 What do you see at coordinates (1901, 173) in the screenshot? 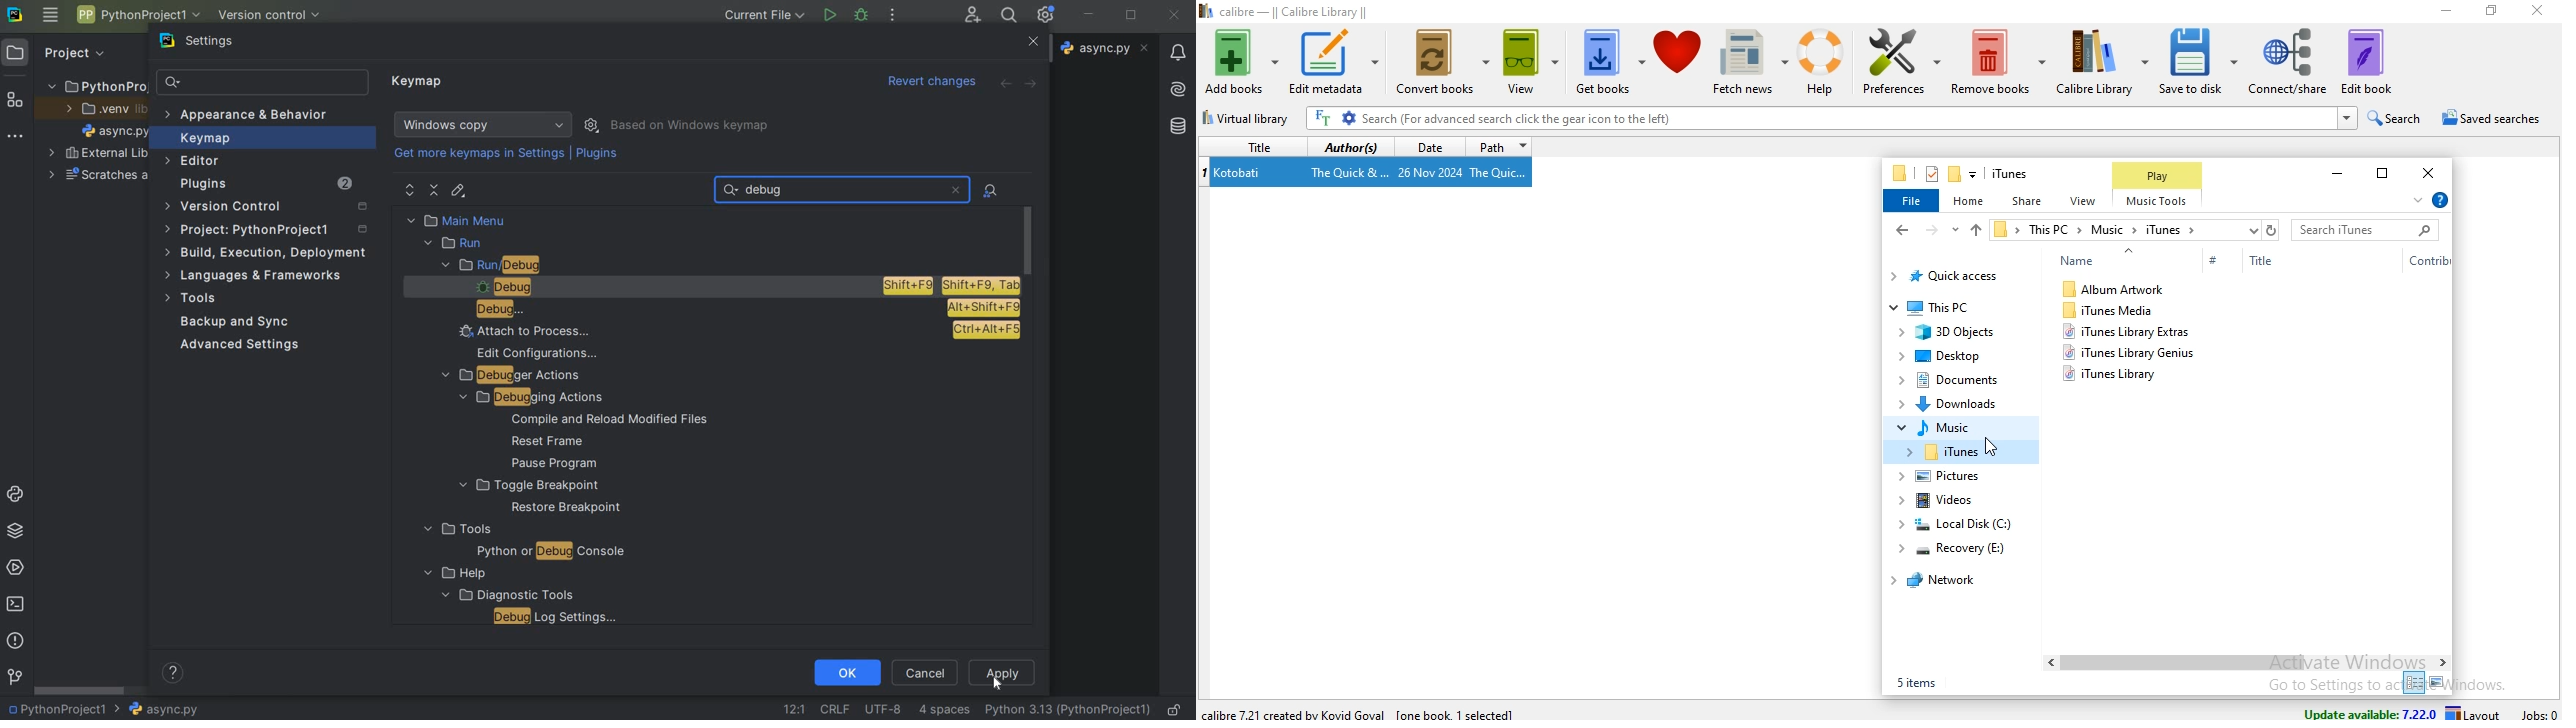
I see `file manager logo` at bounding box center [1901, 173].